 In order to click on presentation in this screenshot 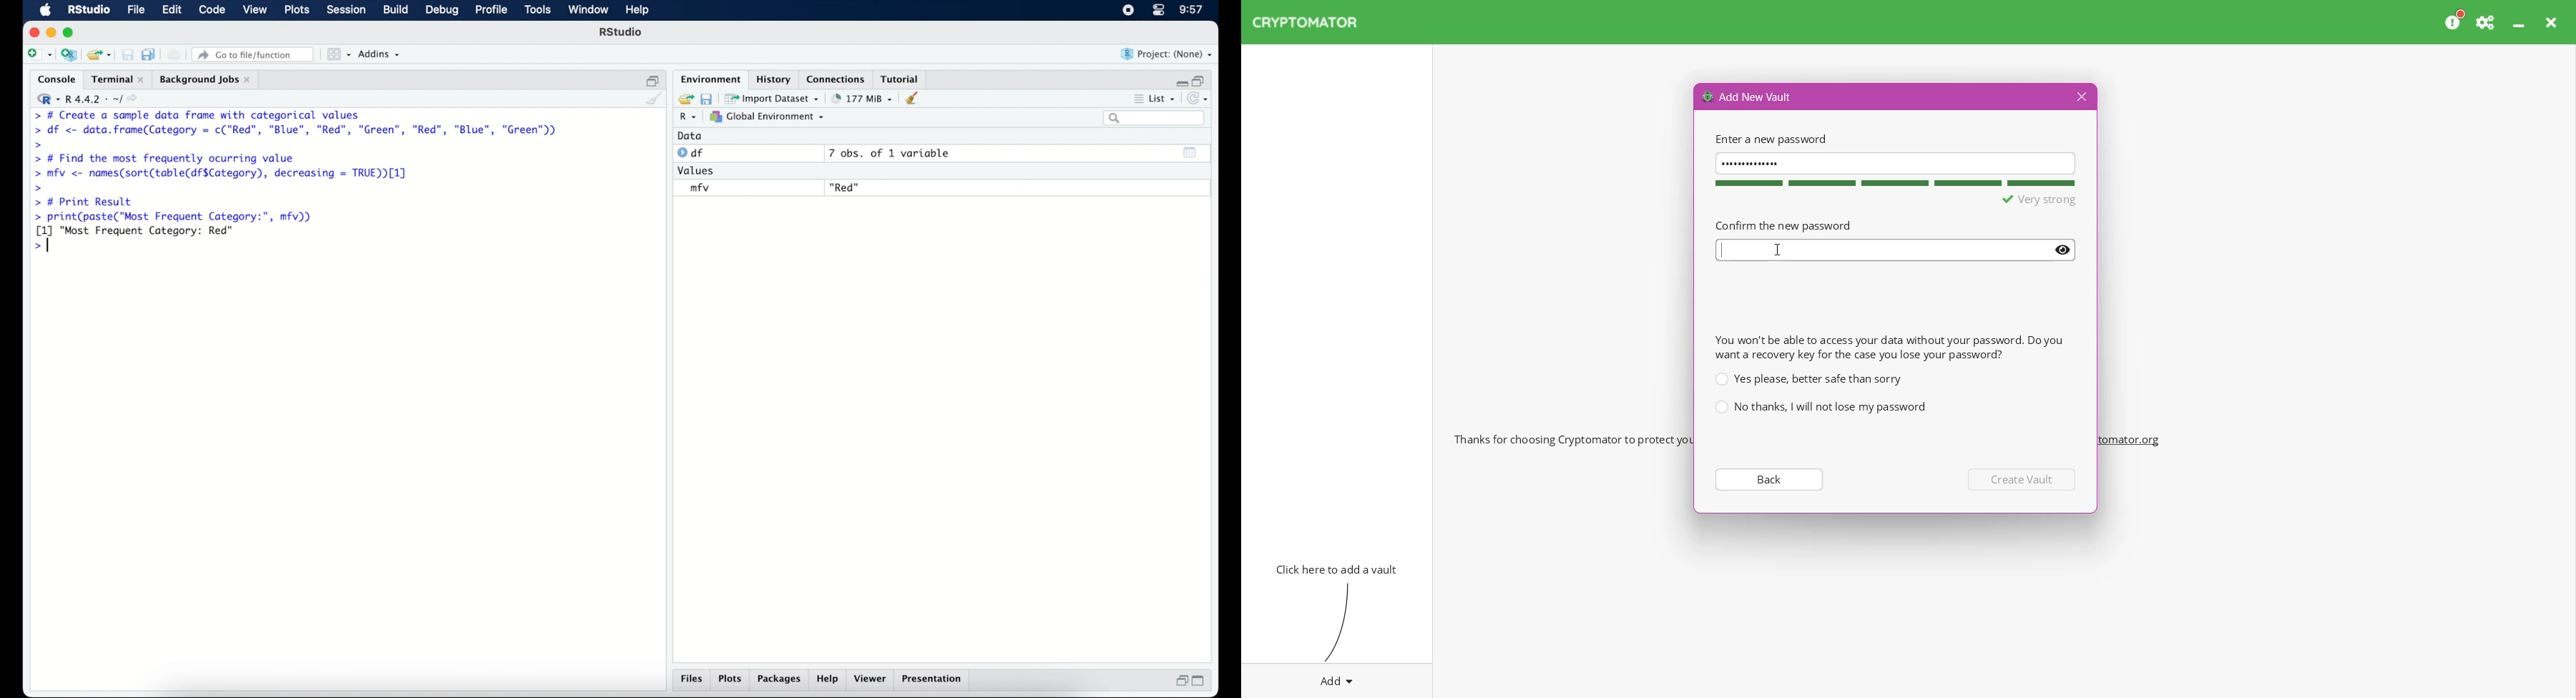, I will do `click(935, 680)`.